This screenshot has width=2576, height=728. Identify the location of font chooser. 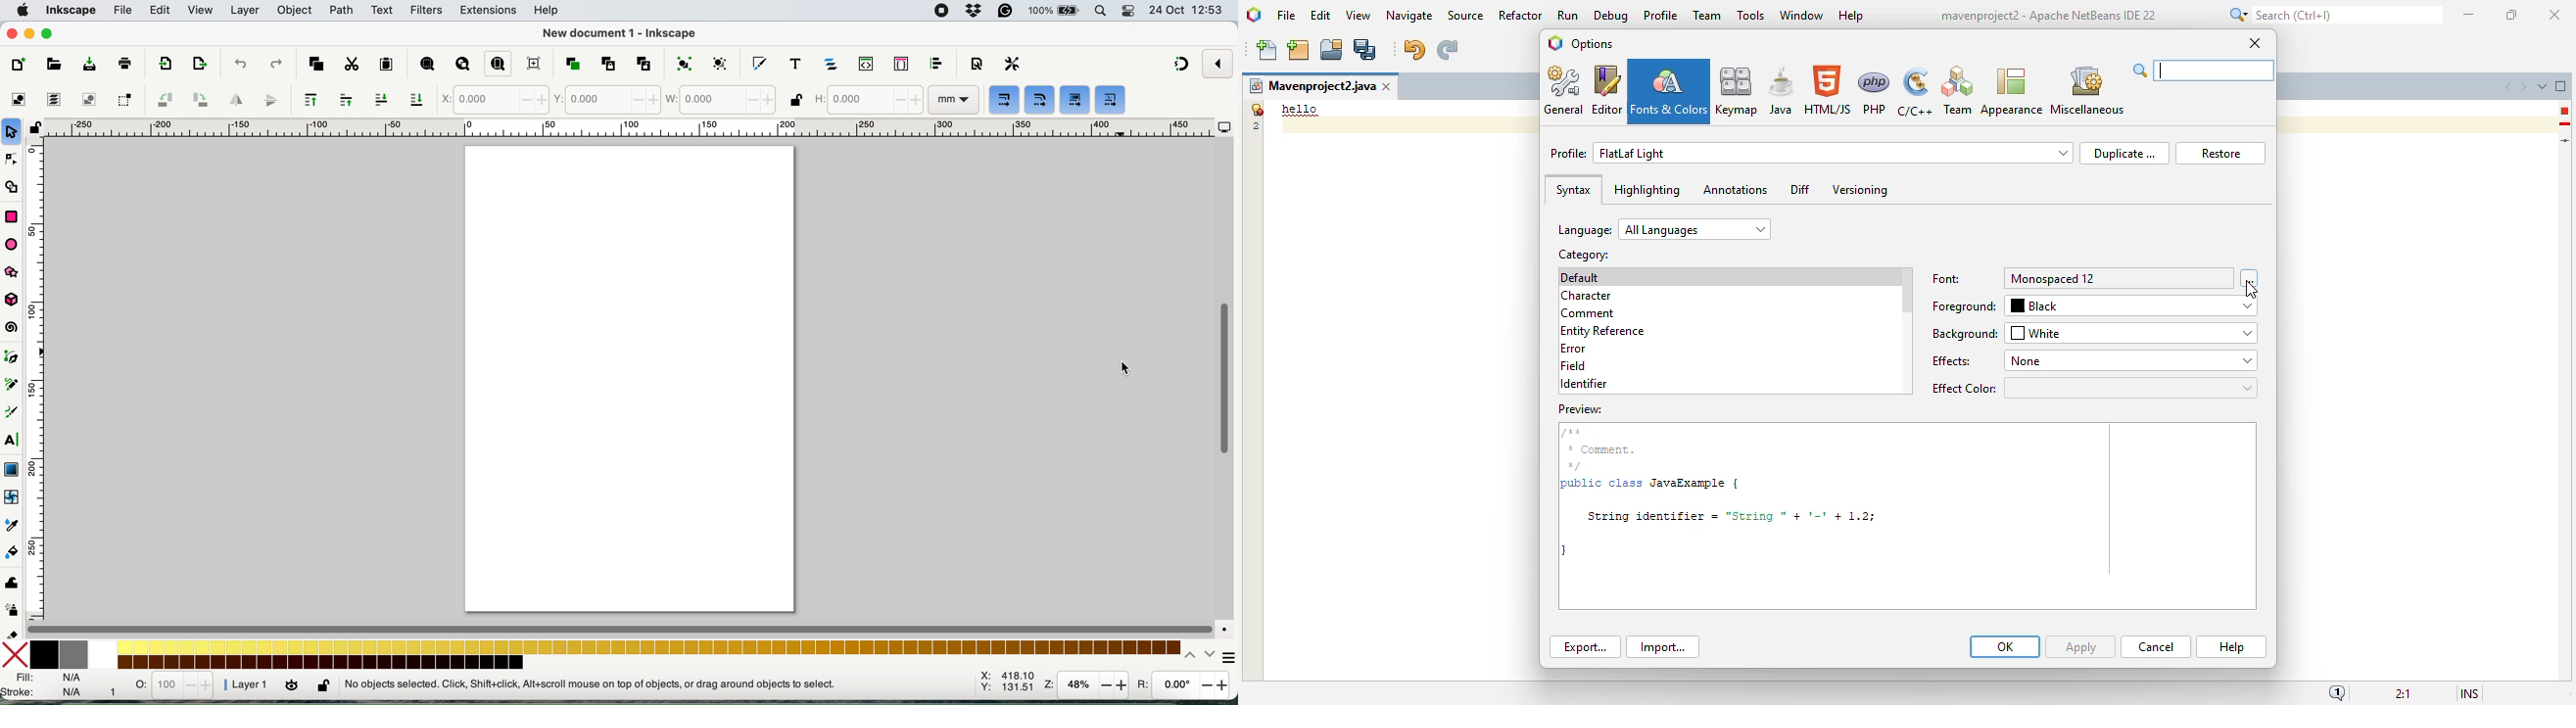
(2250, 277).